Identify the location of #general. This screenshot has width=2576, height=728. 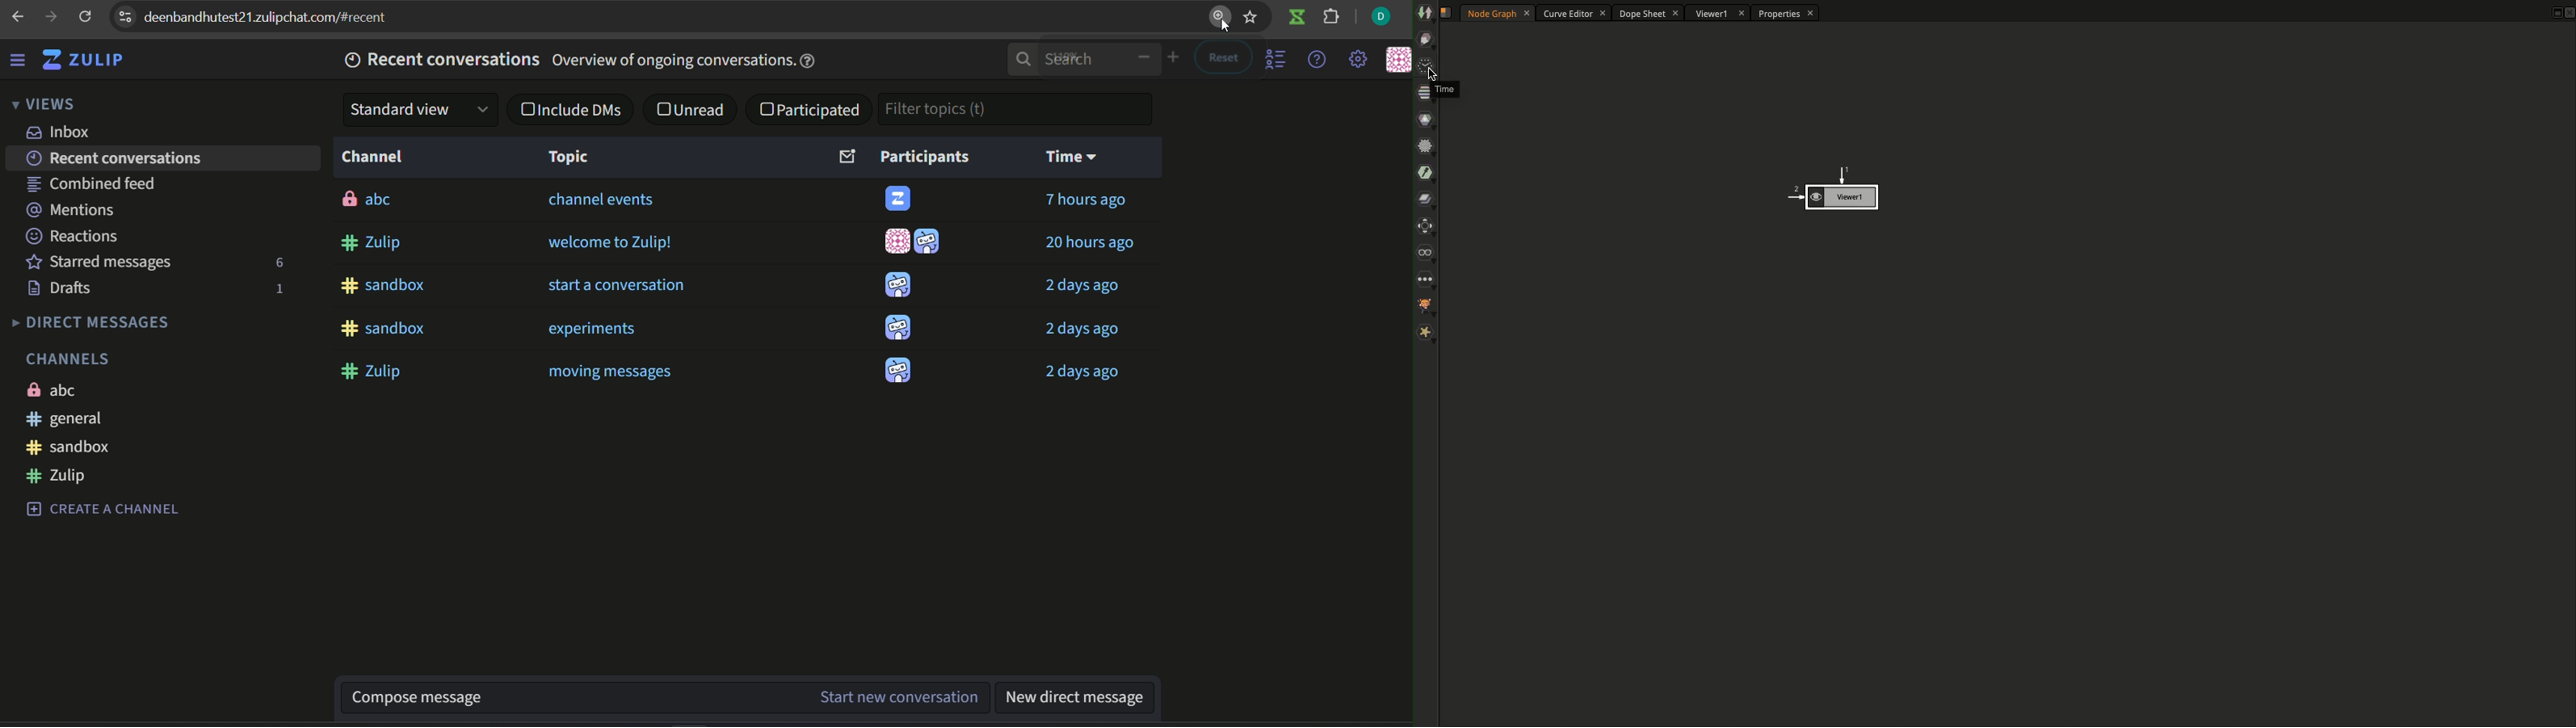
(67, 418).